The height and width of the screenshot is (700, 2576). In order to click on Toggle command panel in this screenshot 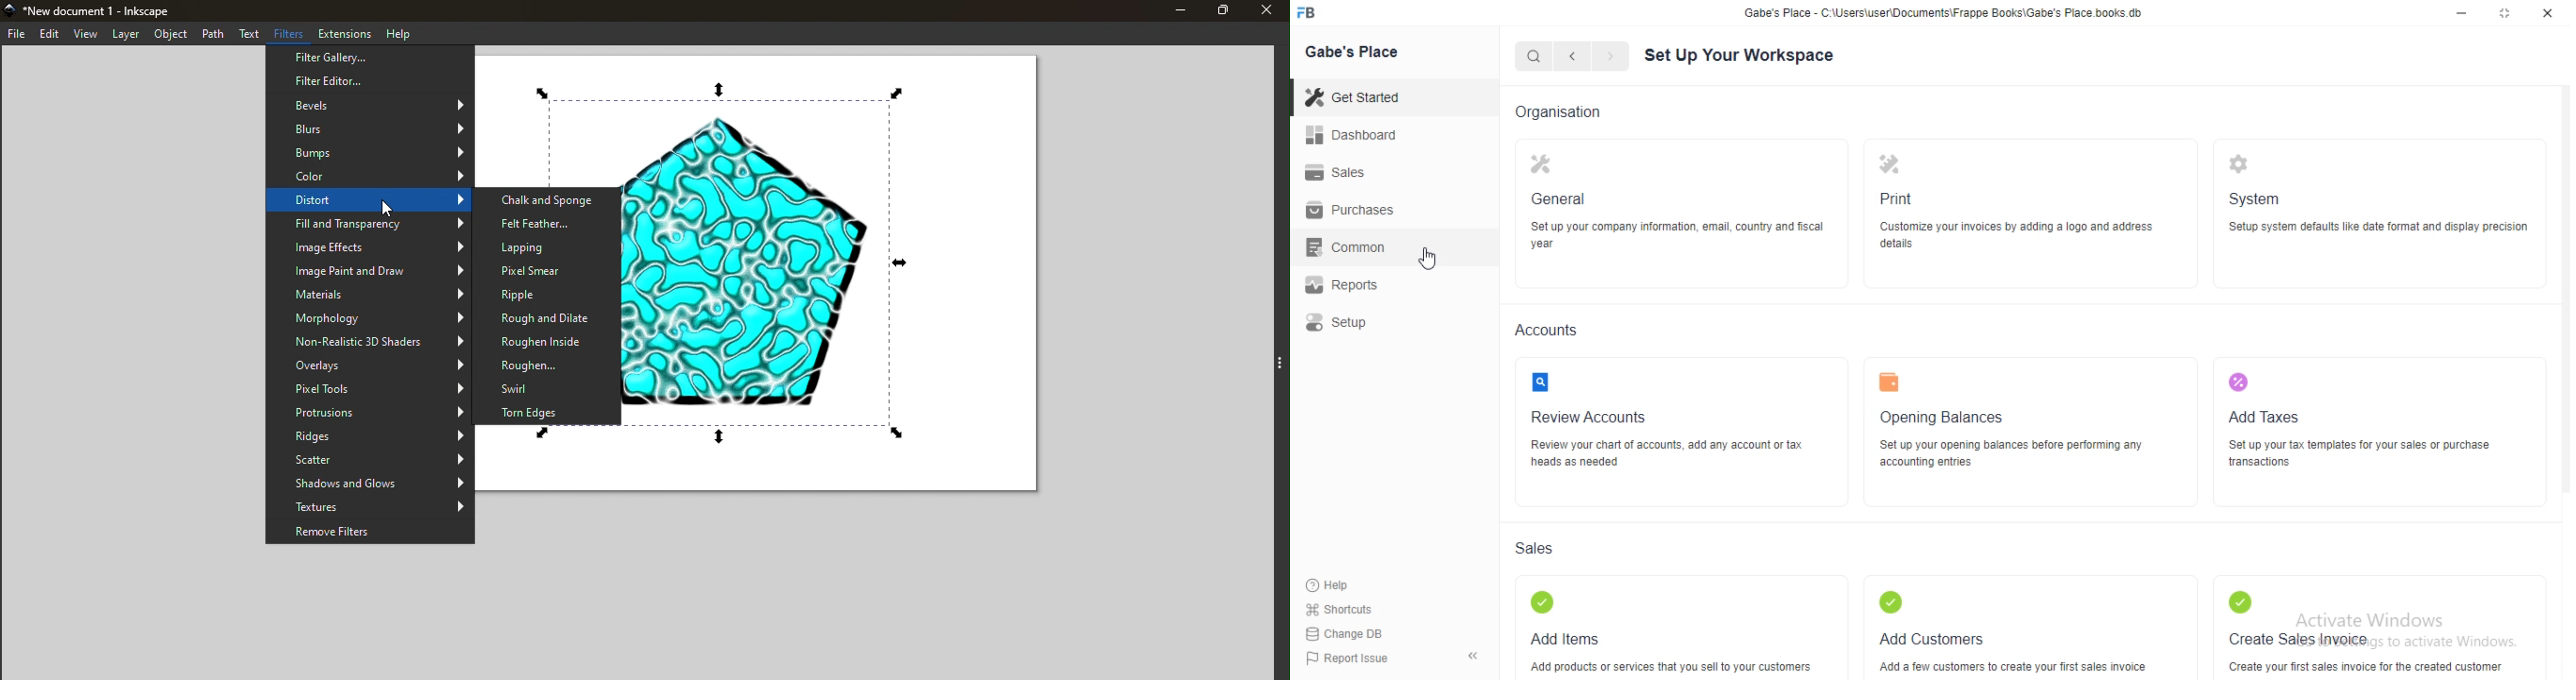, I will do `click(1282, 366)`.